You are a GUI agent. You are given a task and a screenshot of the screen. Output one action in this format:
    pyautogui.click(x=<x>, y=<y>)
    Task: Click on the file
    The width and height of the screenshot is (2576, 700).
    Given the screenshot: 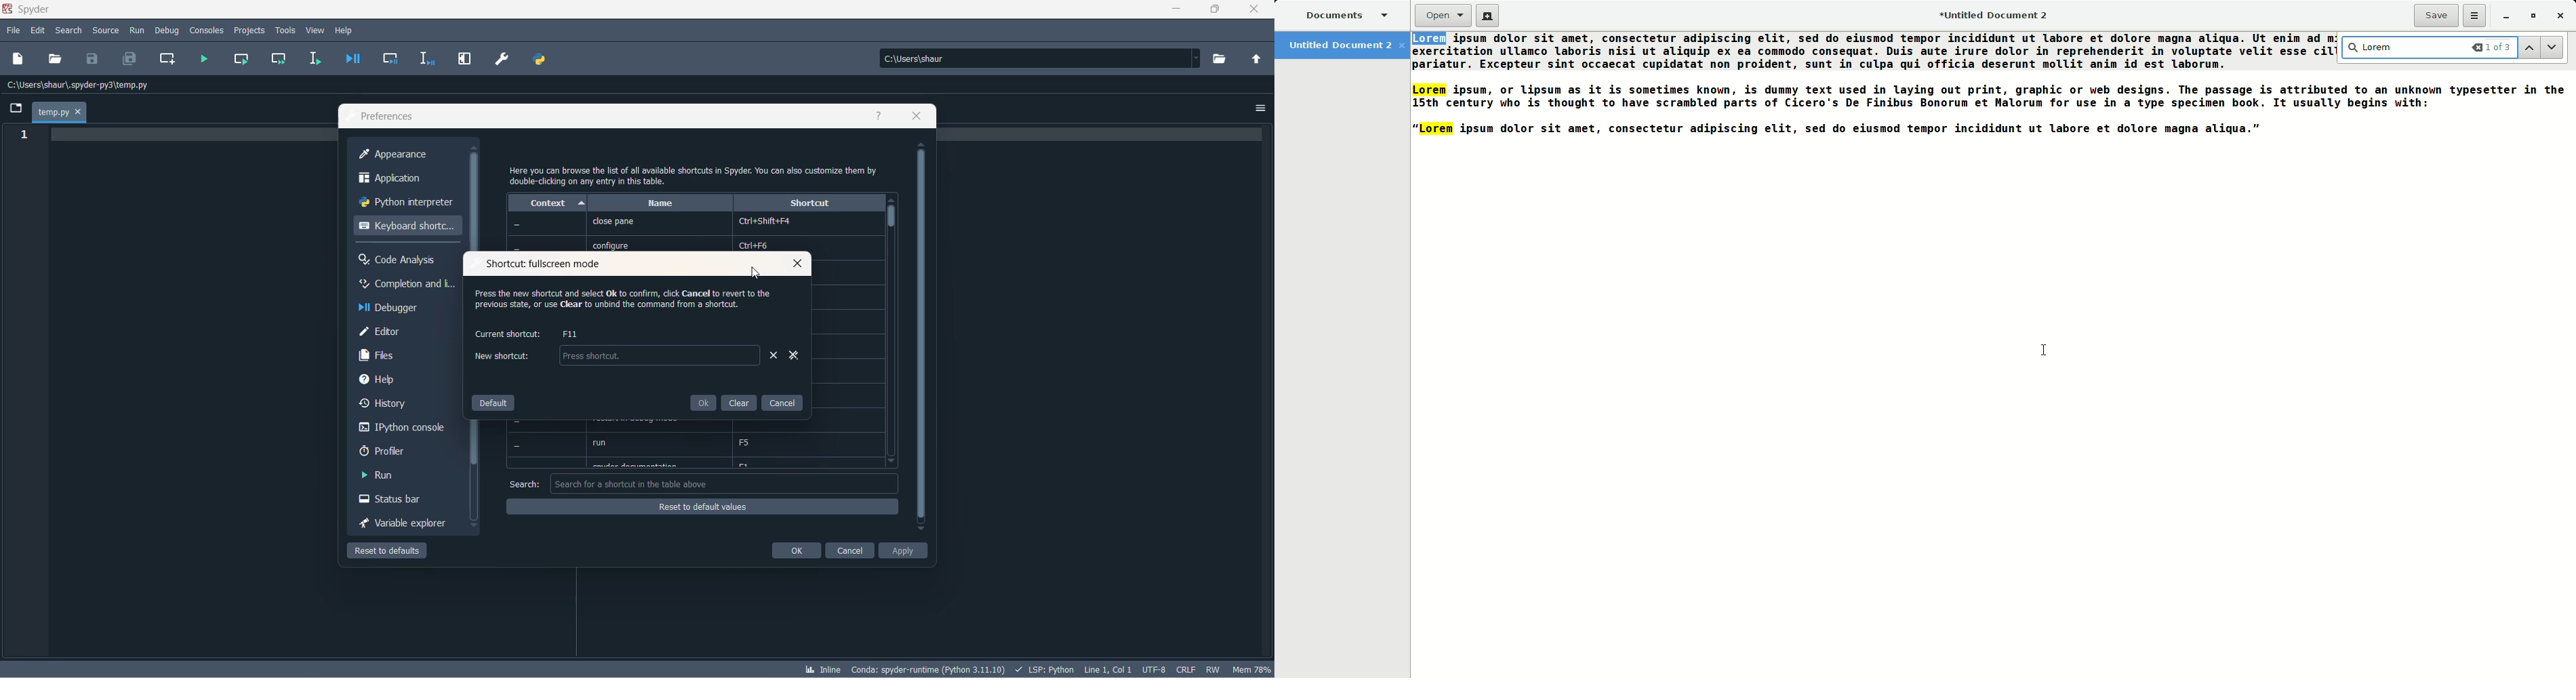 What is the action you would take?
    pyautogui.click(x=13, y=31)
    